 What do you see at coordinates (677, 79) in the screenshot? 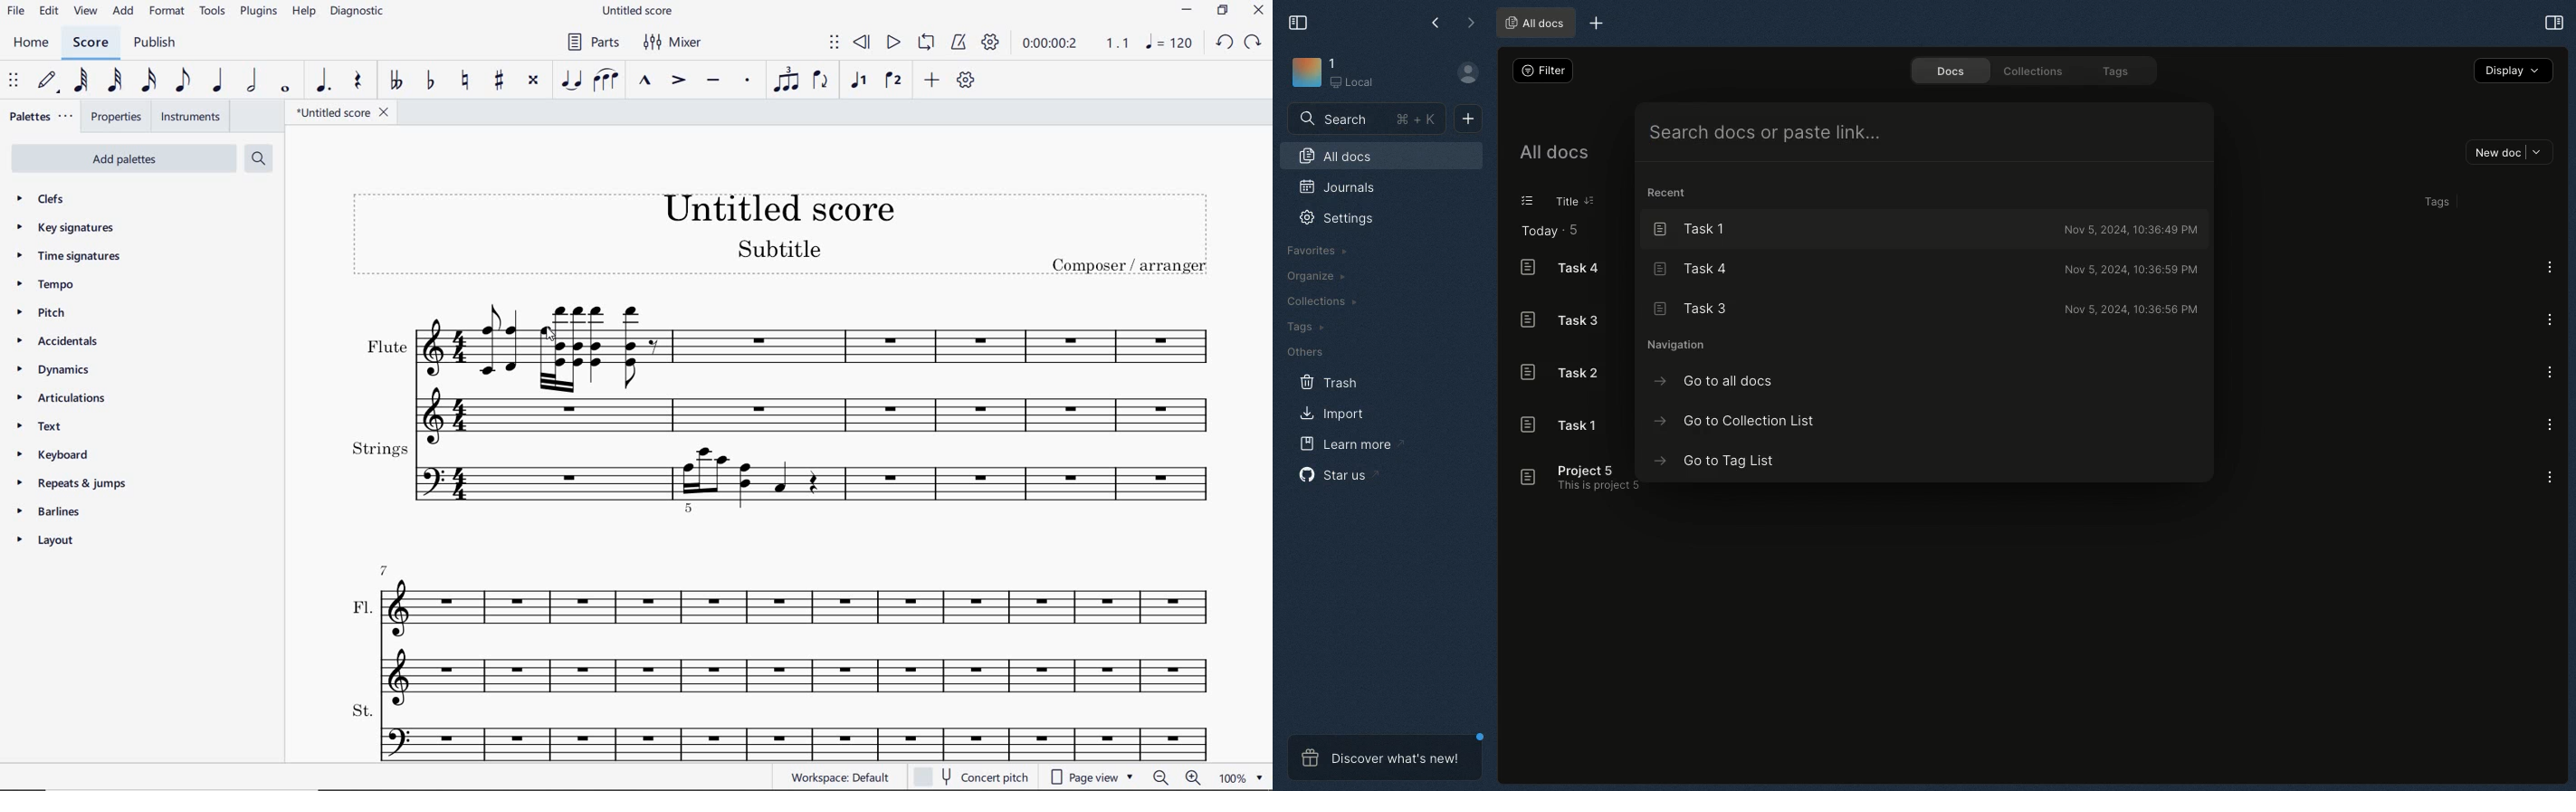
I see `ACCENT` at bounding box center [677, 79].